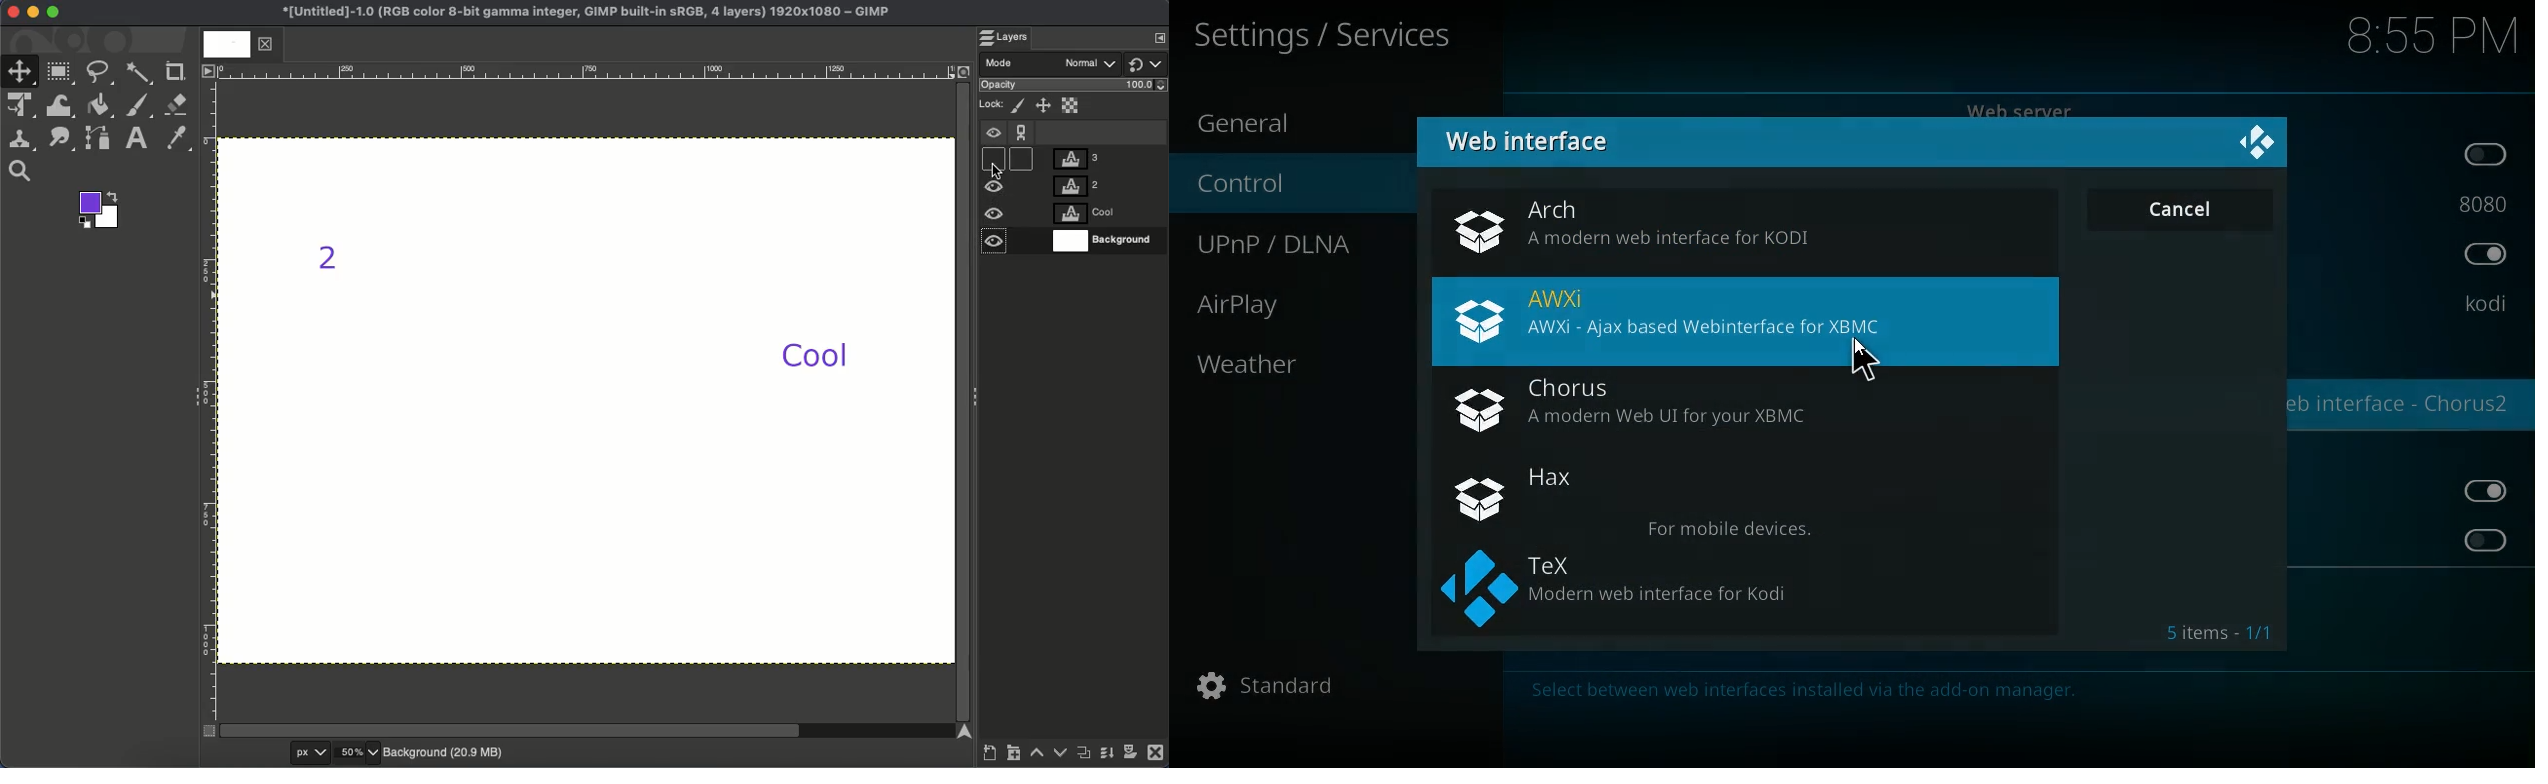 This screenshot has width=2548, height=784. I want to click on Close, so click(1156, 755).